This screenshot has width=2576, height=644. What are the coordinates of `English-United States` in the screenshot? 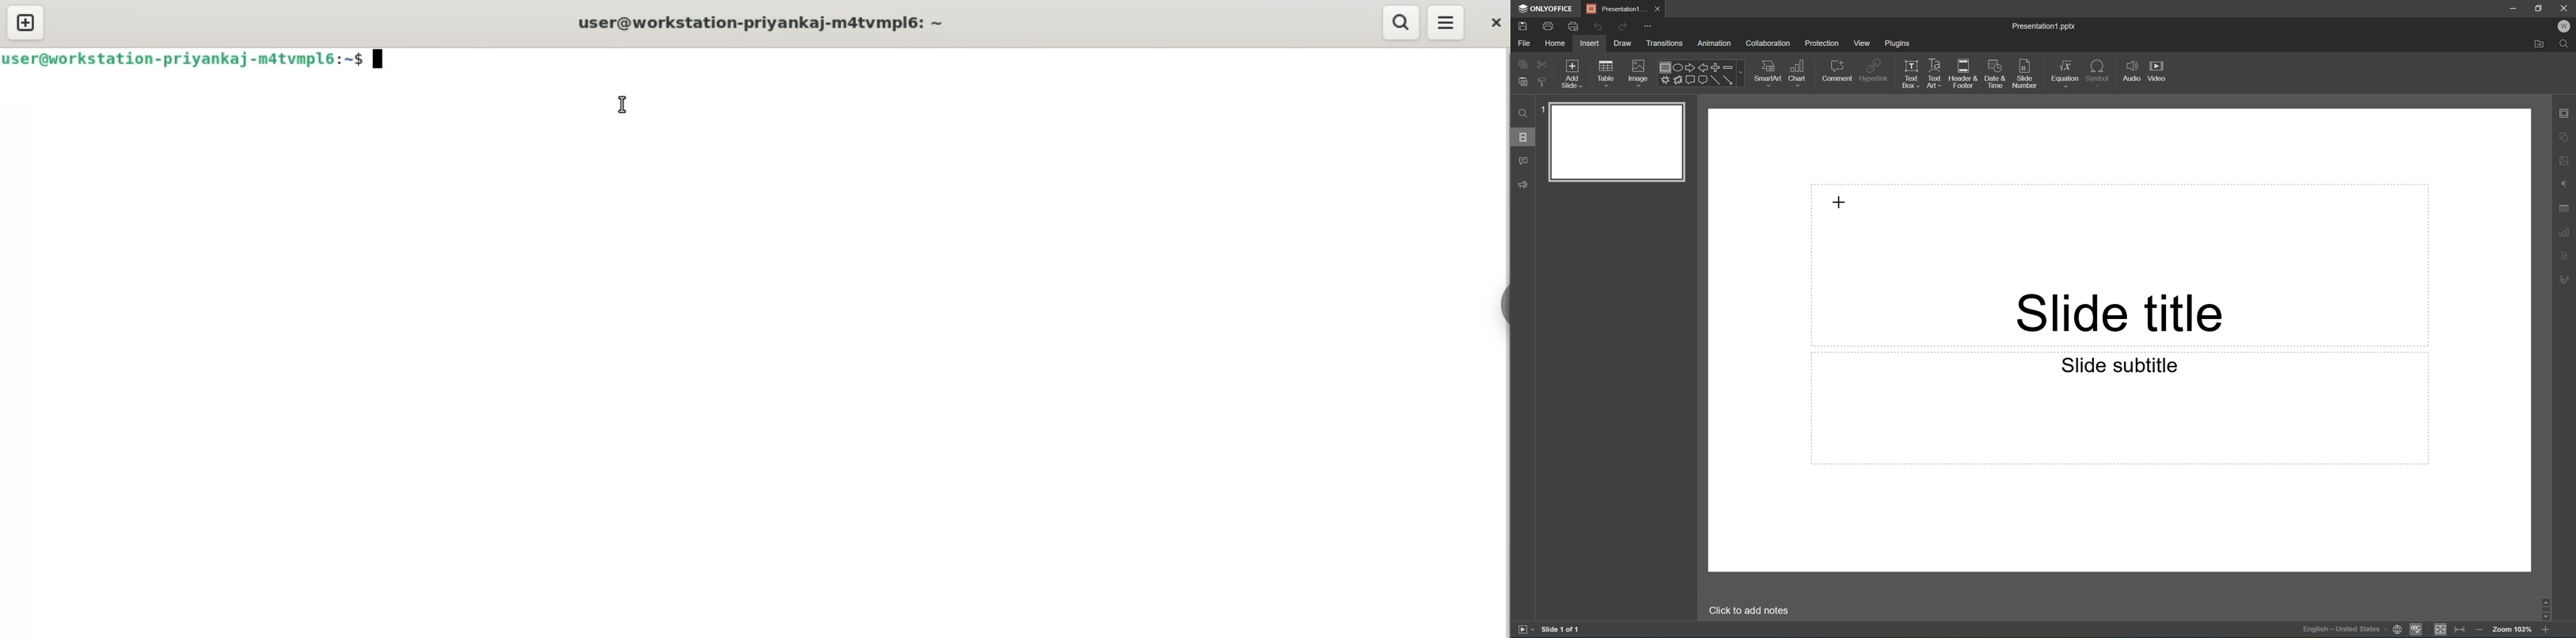 It's located at (2343, 631).